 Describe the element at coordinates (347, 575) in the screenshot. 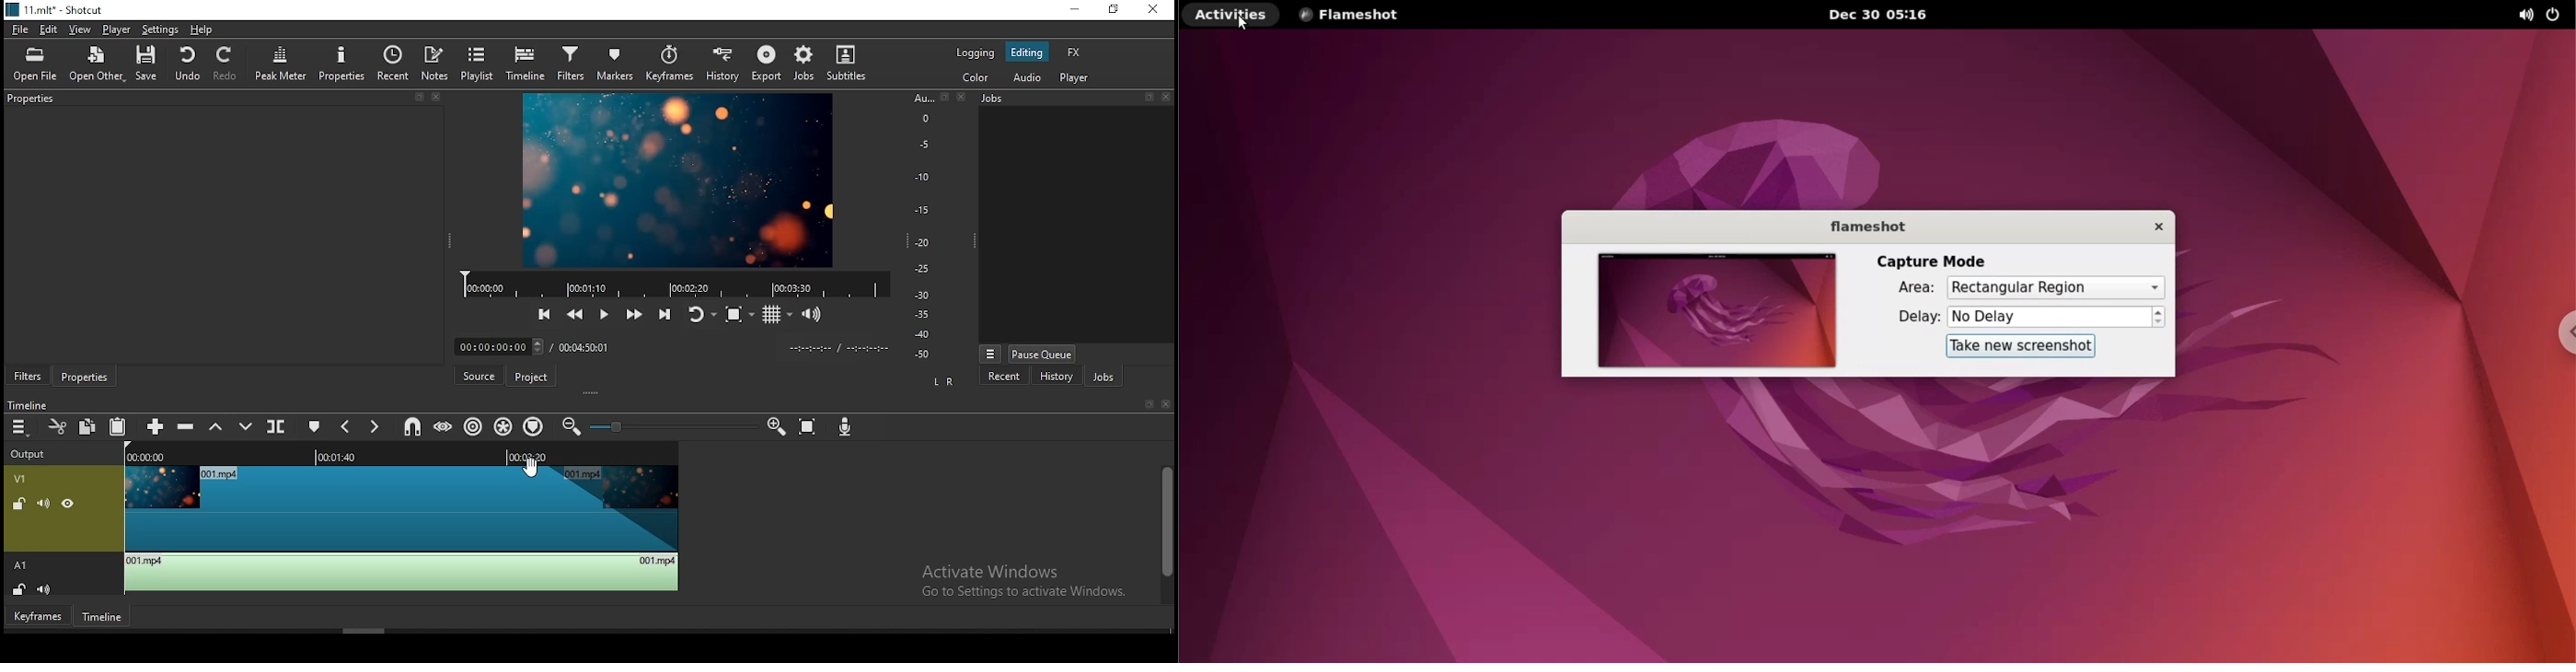

I see `audio track` at that location.